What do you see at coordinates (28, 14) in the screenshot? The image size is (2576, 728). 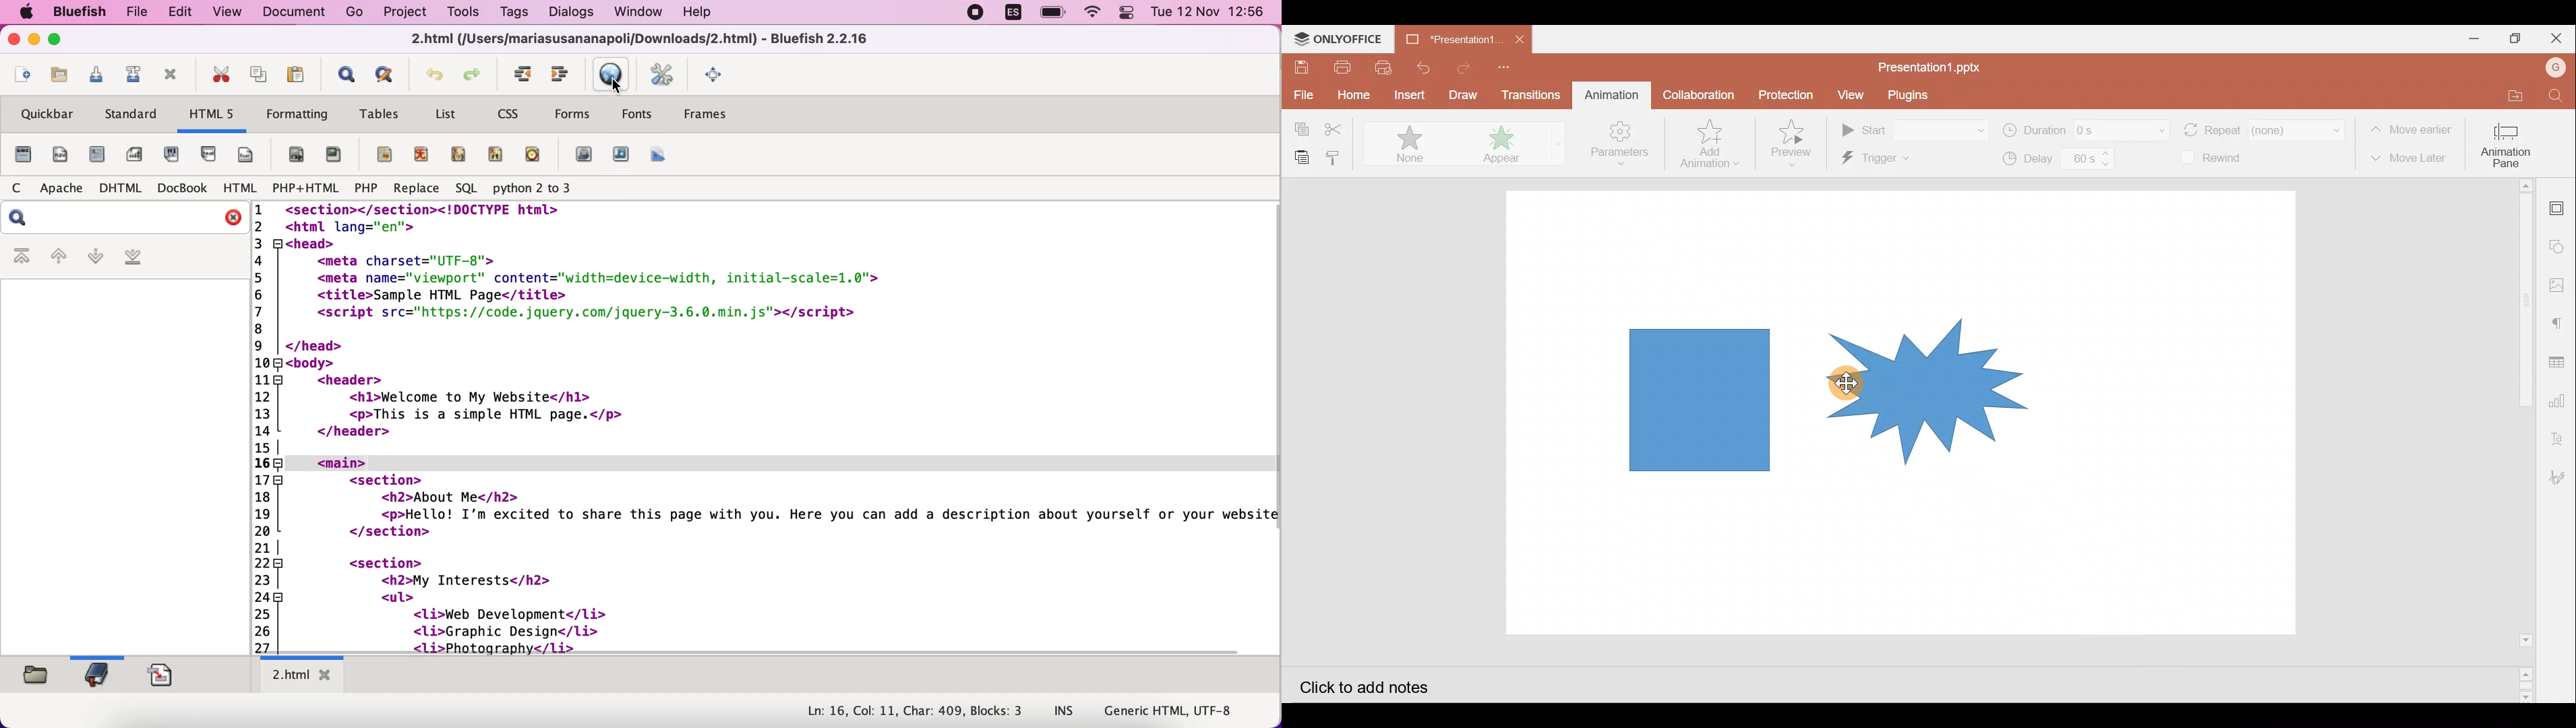 I see `mac logo` at bounding box center [28, 14].